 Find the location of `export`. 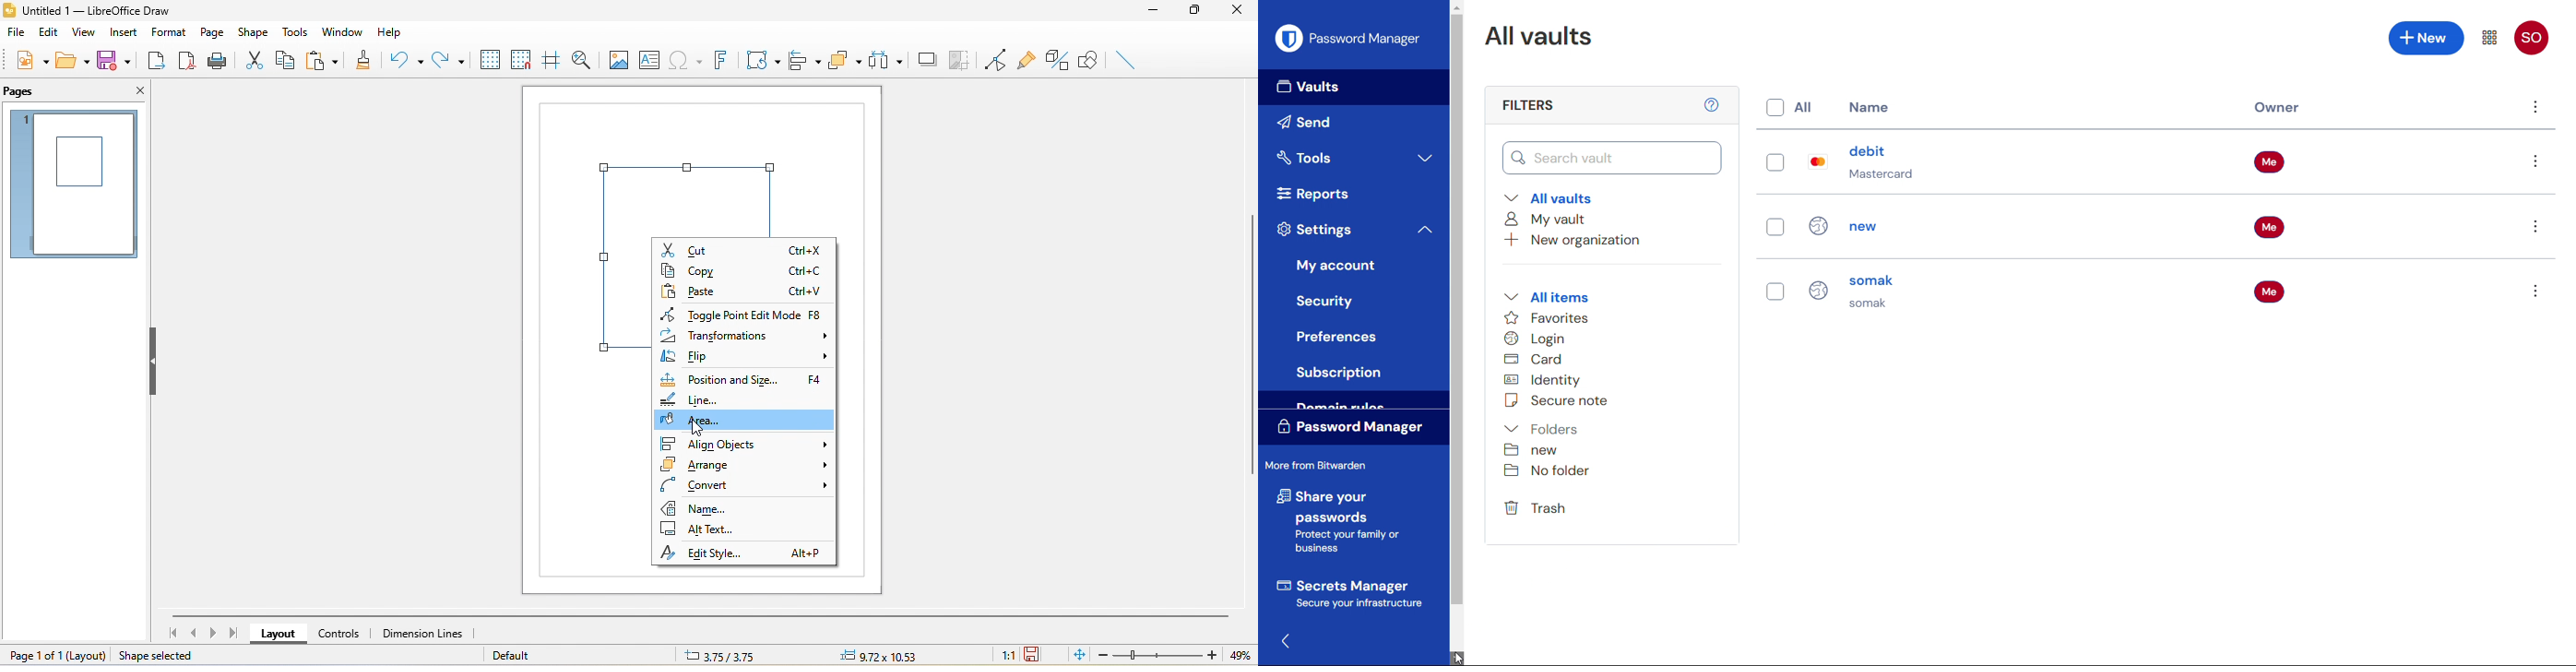

export is located at coordinates (156, 63).